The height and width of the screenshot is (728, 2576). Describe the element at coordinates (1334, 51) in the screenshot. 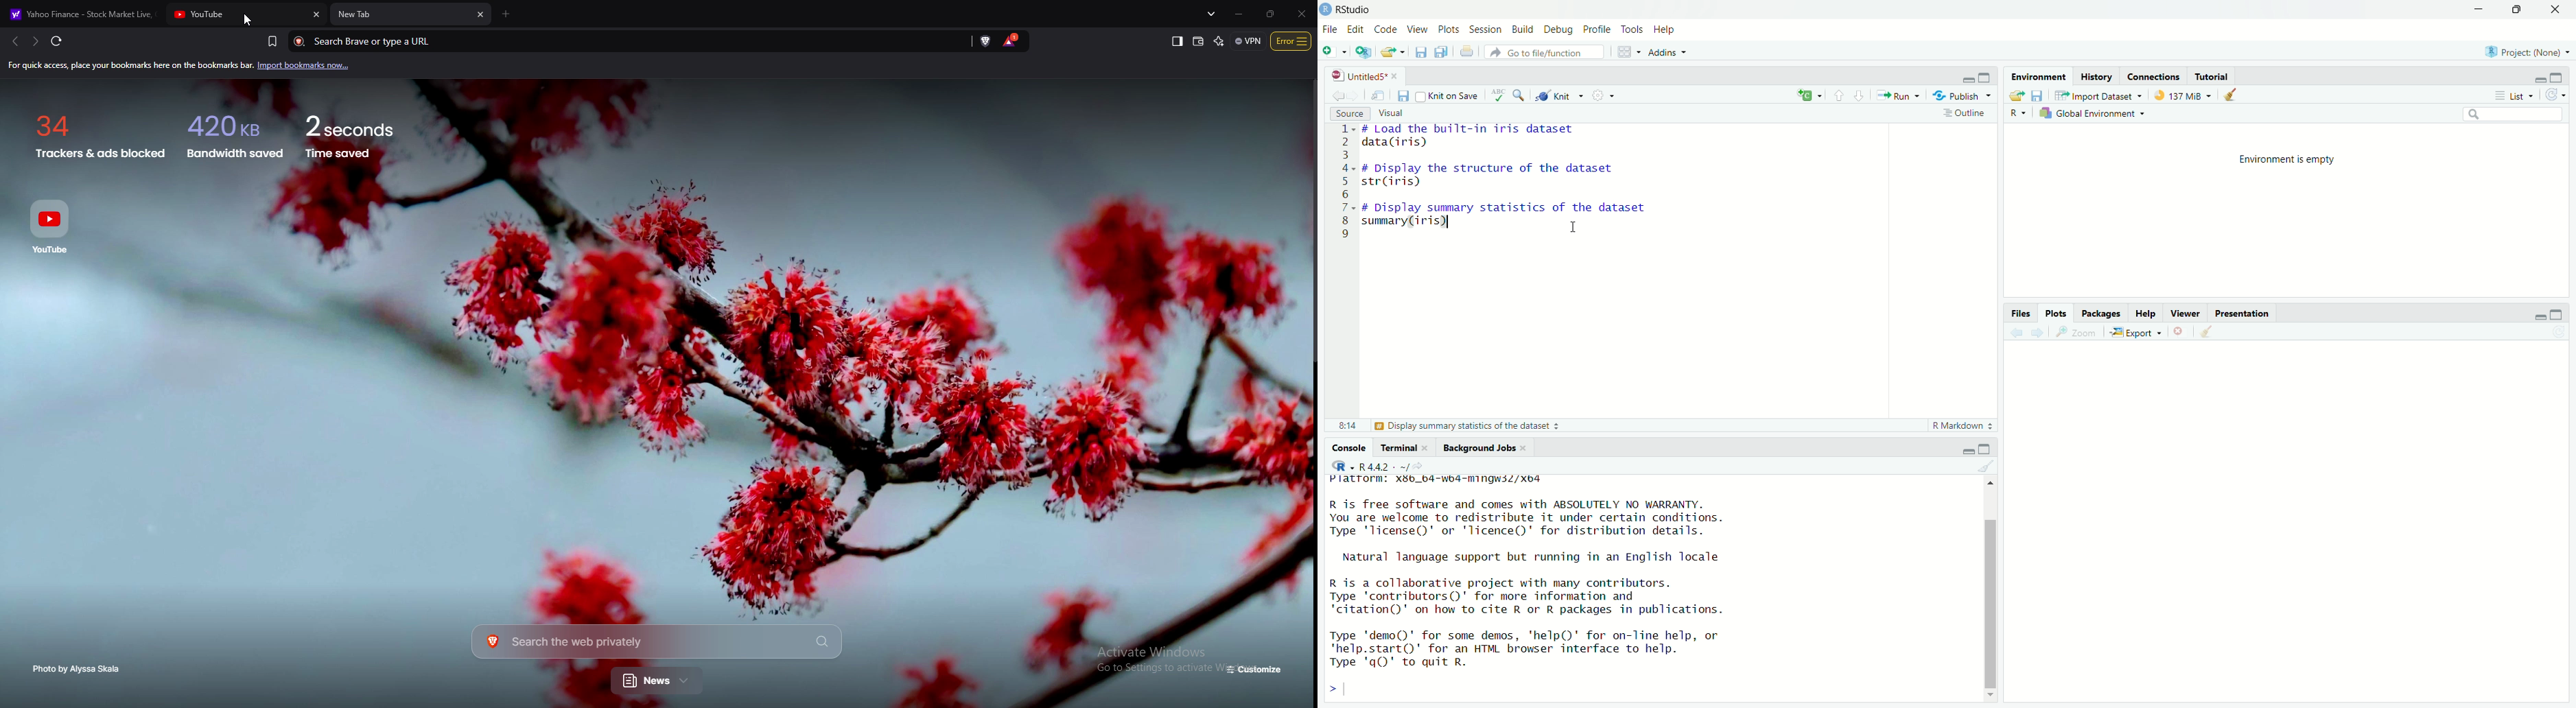

I see `Open new file` at that location.